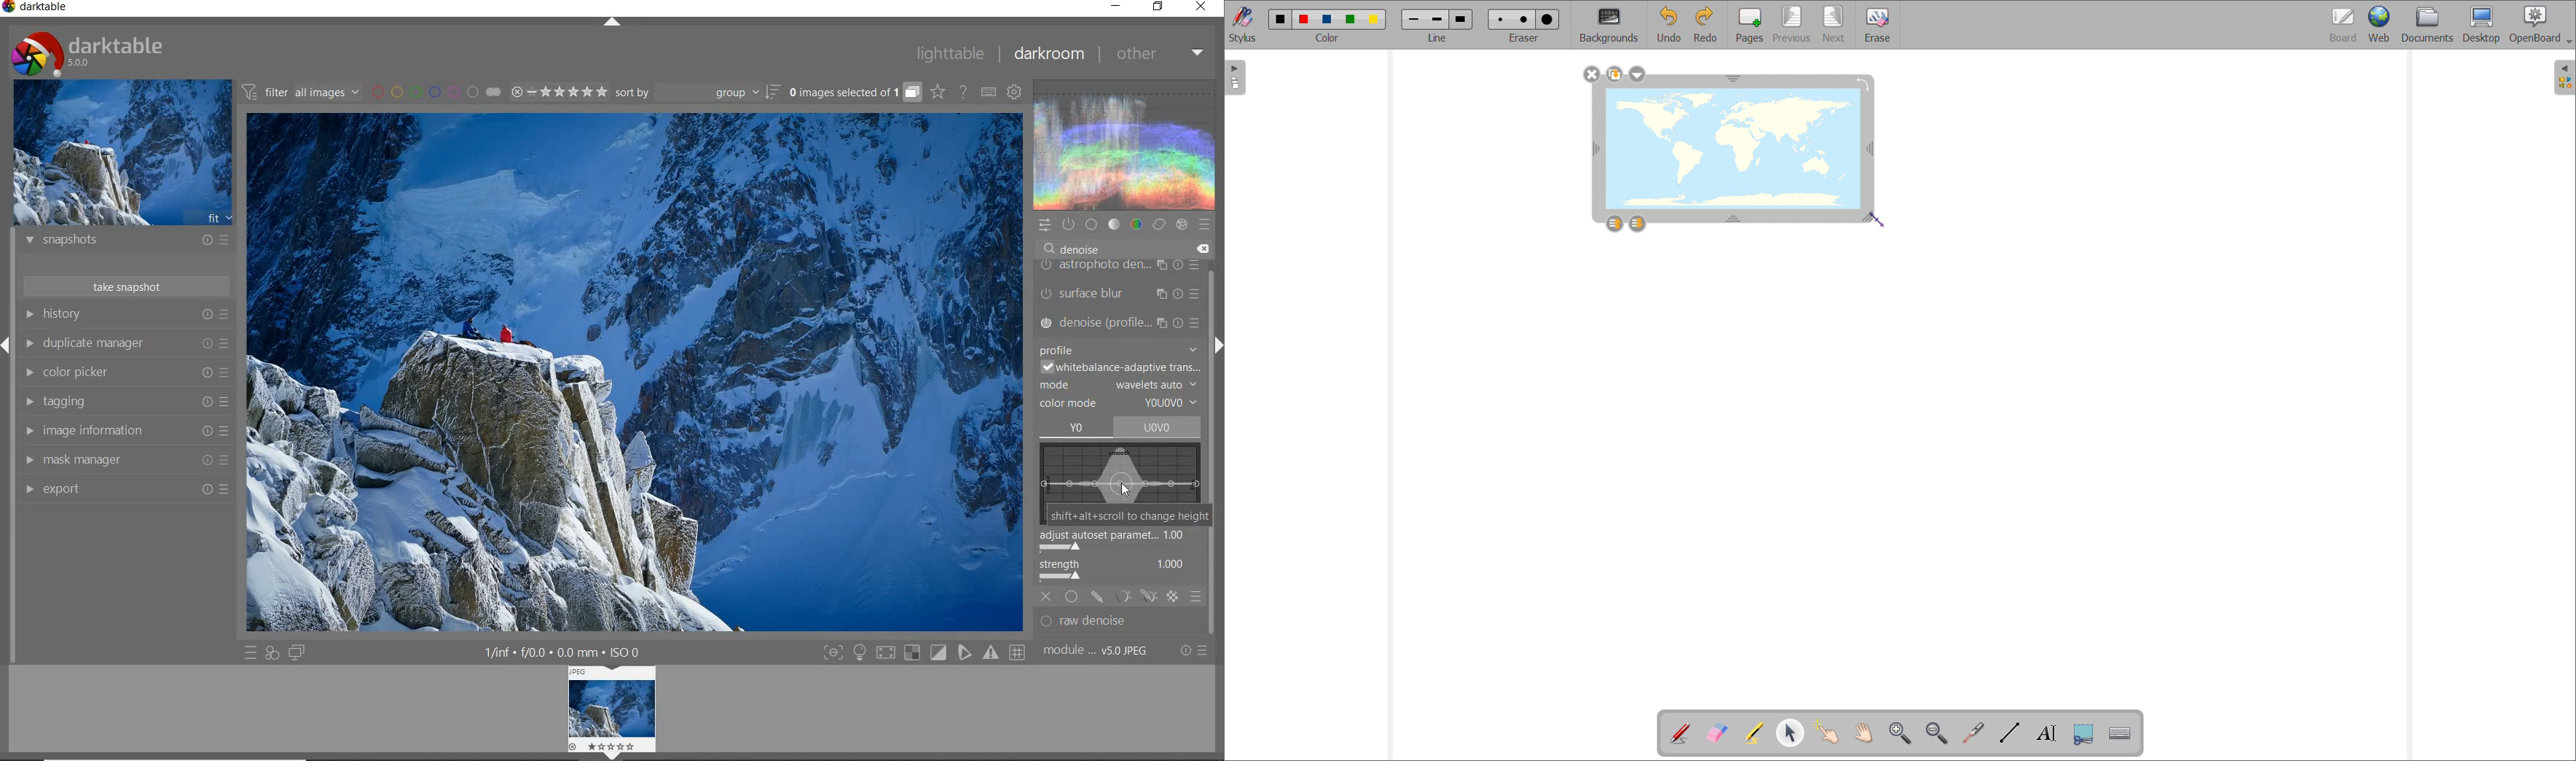 The height and width of the screenshot is (784, 2576). What do you see at coordinates (1162, 426) in the screenshot?
I see `uovo` at bounding box center [1162, 426].